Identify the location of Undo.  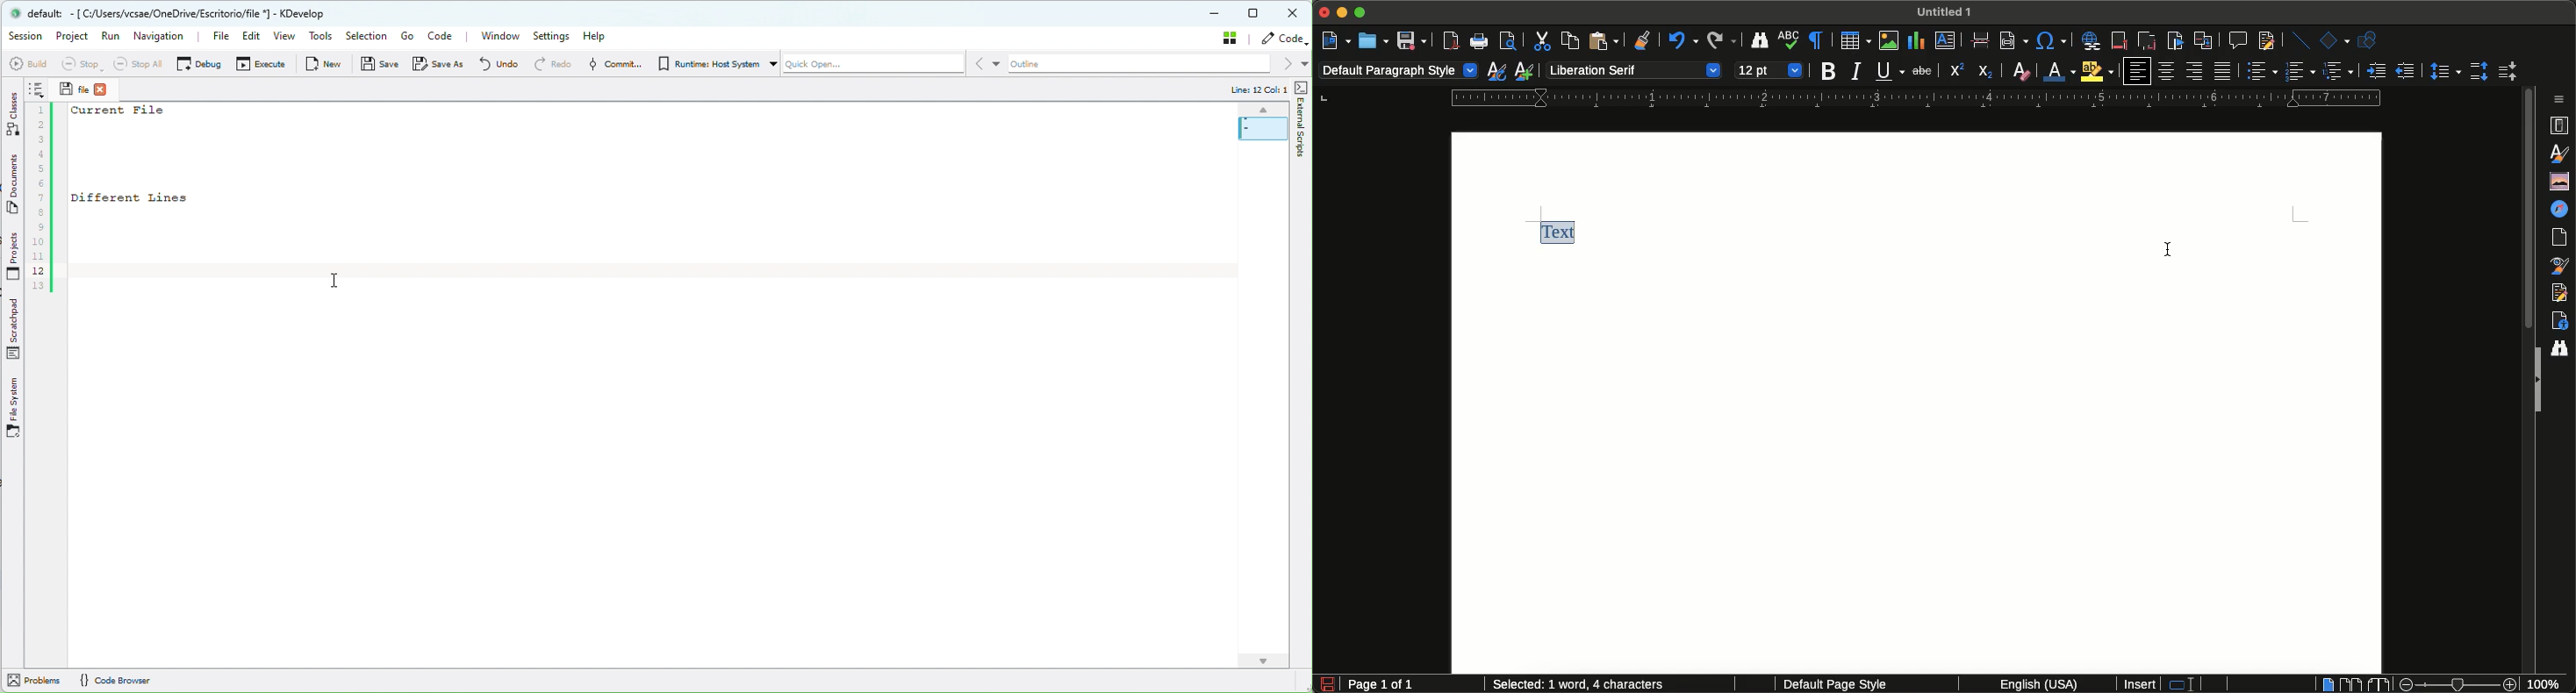
(1681, 43).